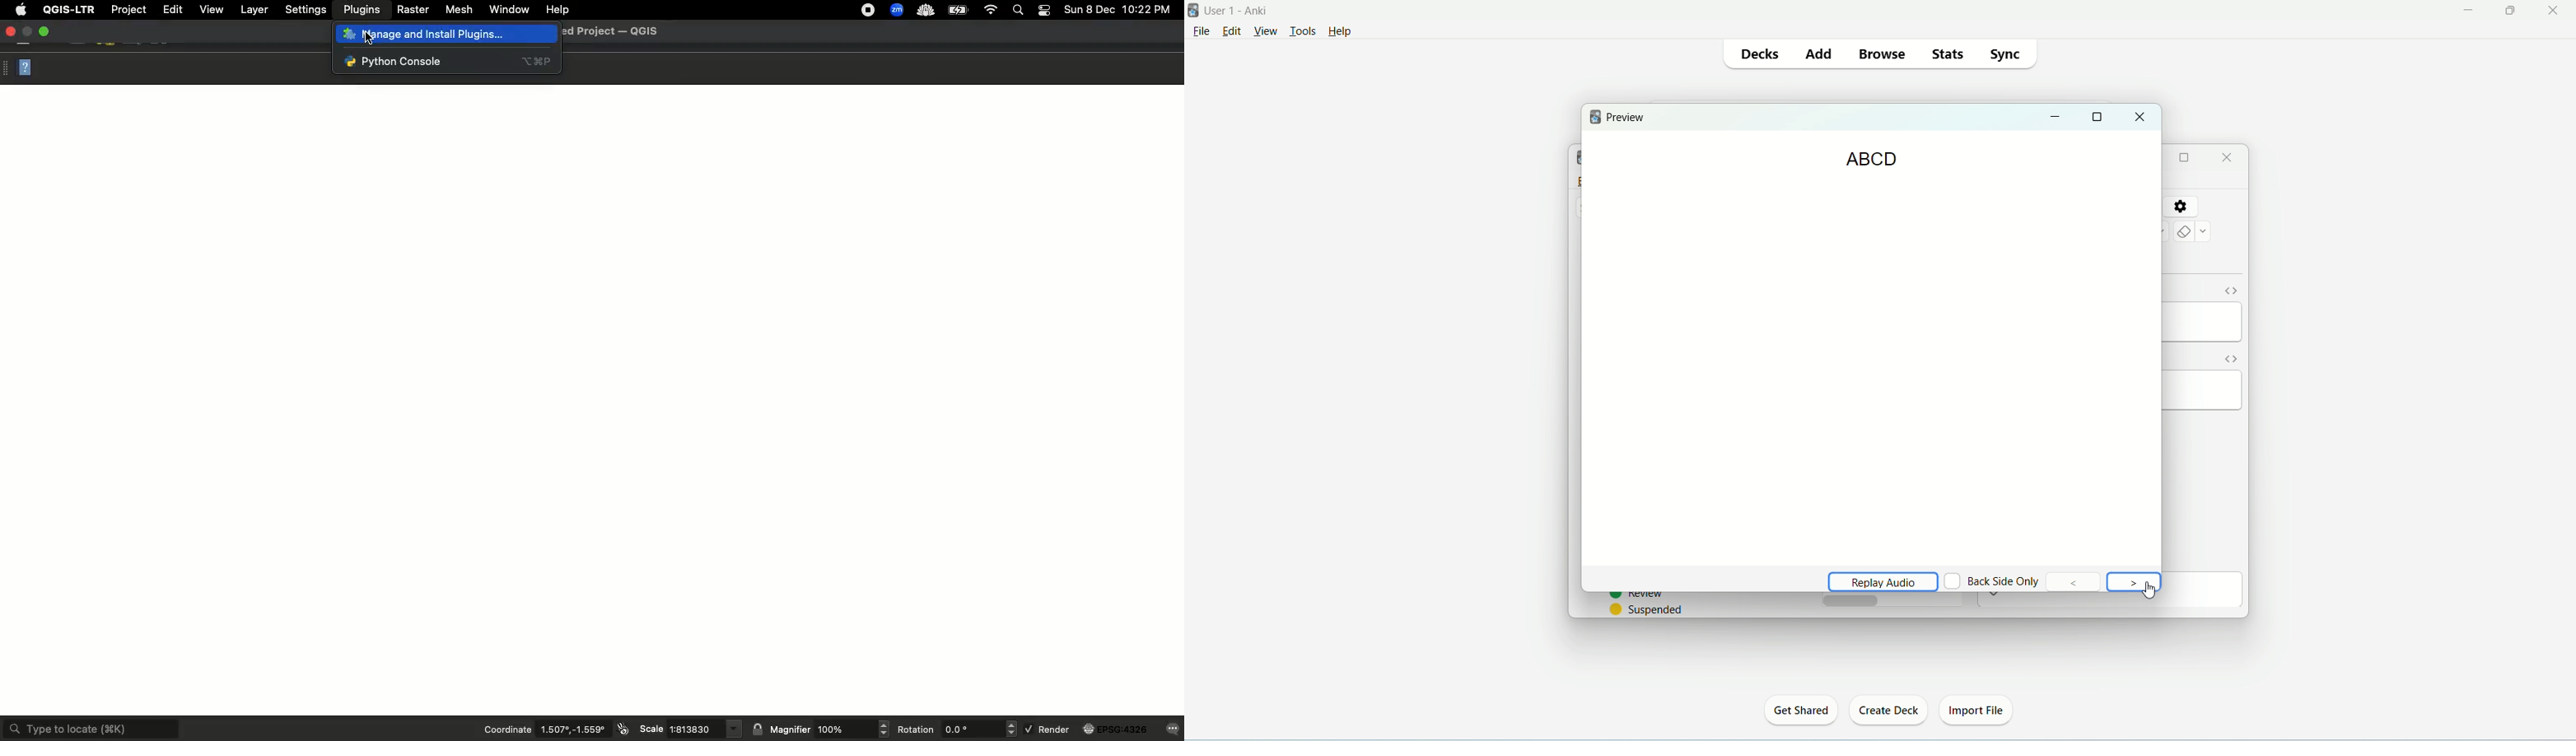 This screenshot has width=2576, height=756. I want to click on Next, so click(2135, 583).